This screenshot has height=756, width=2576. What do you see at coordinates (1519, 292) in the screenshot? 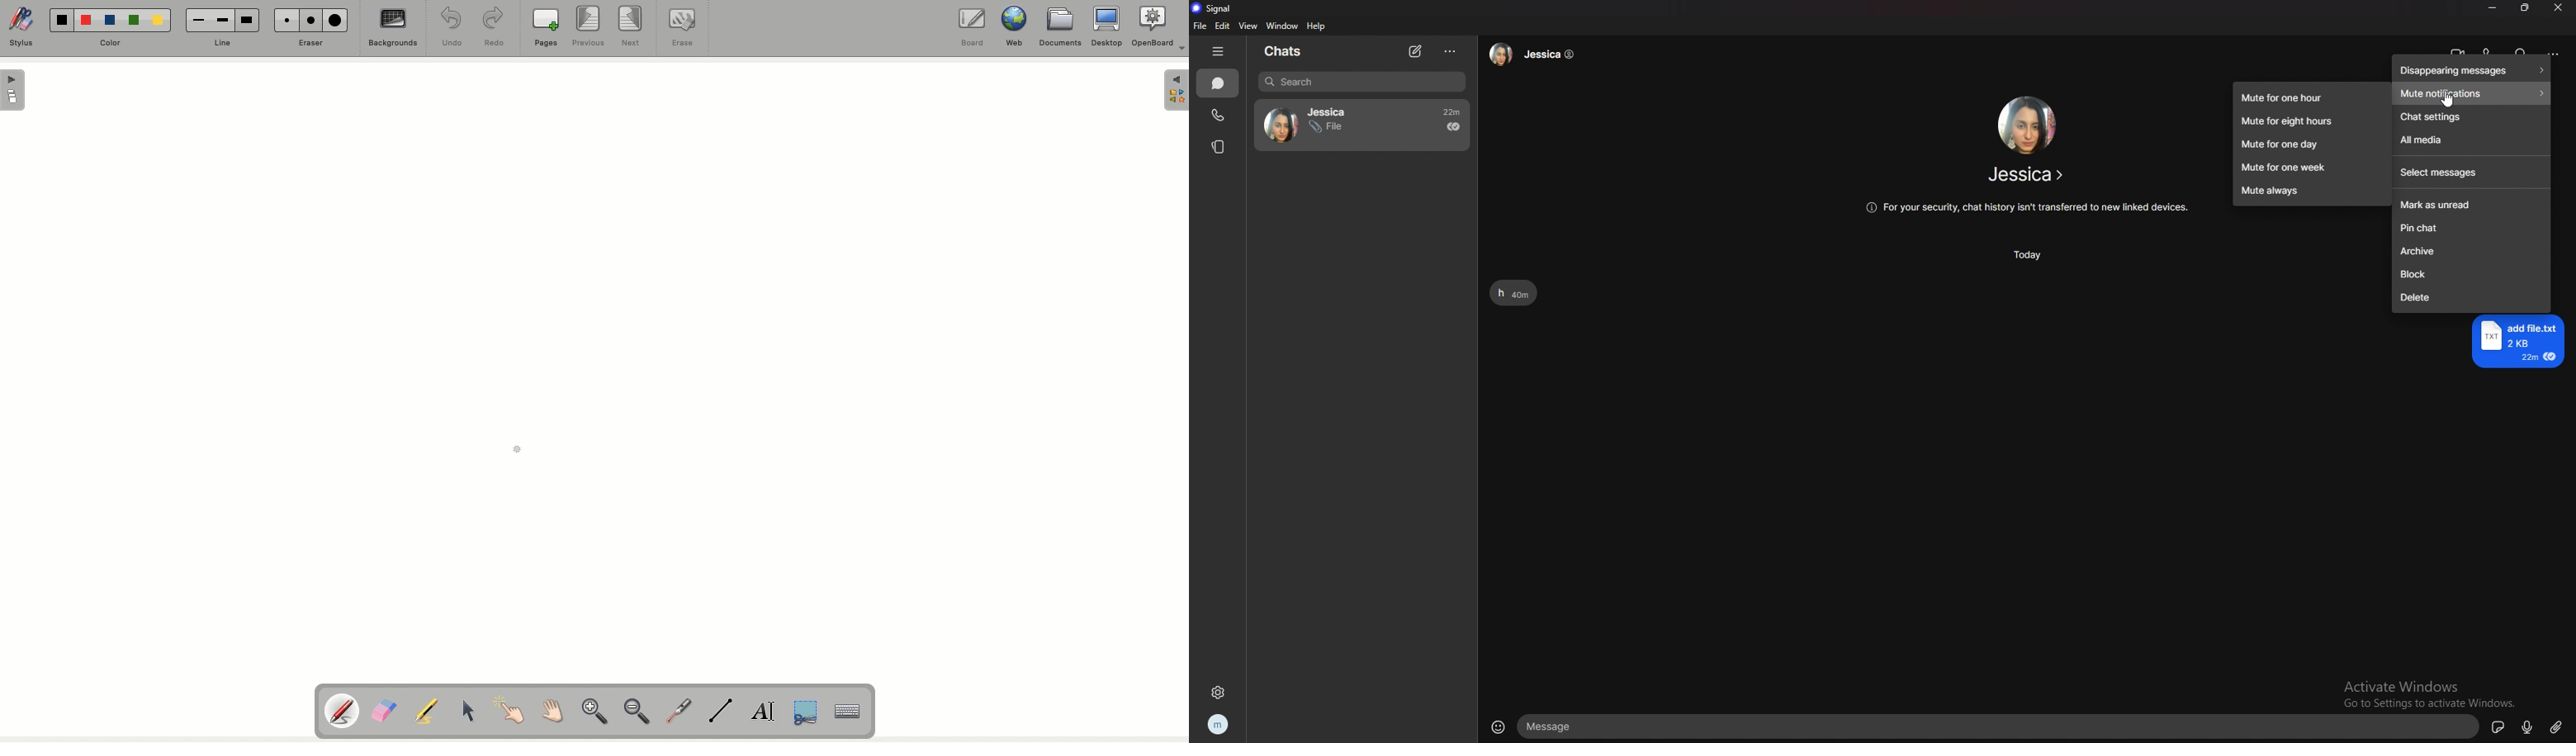
I see `h 40` at bounding box center [1519, 292].